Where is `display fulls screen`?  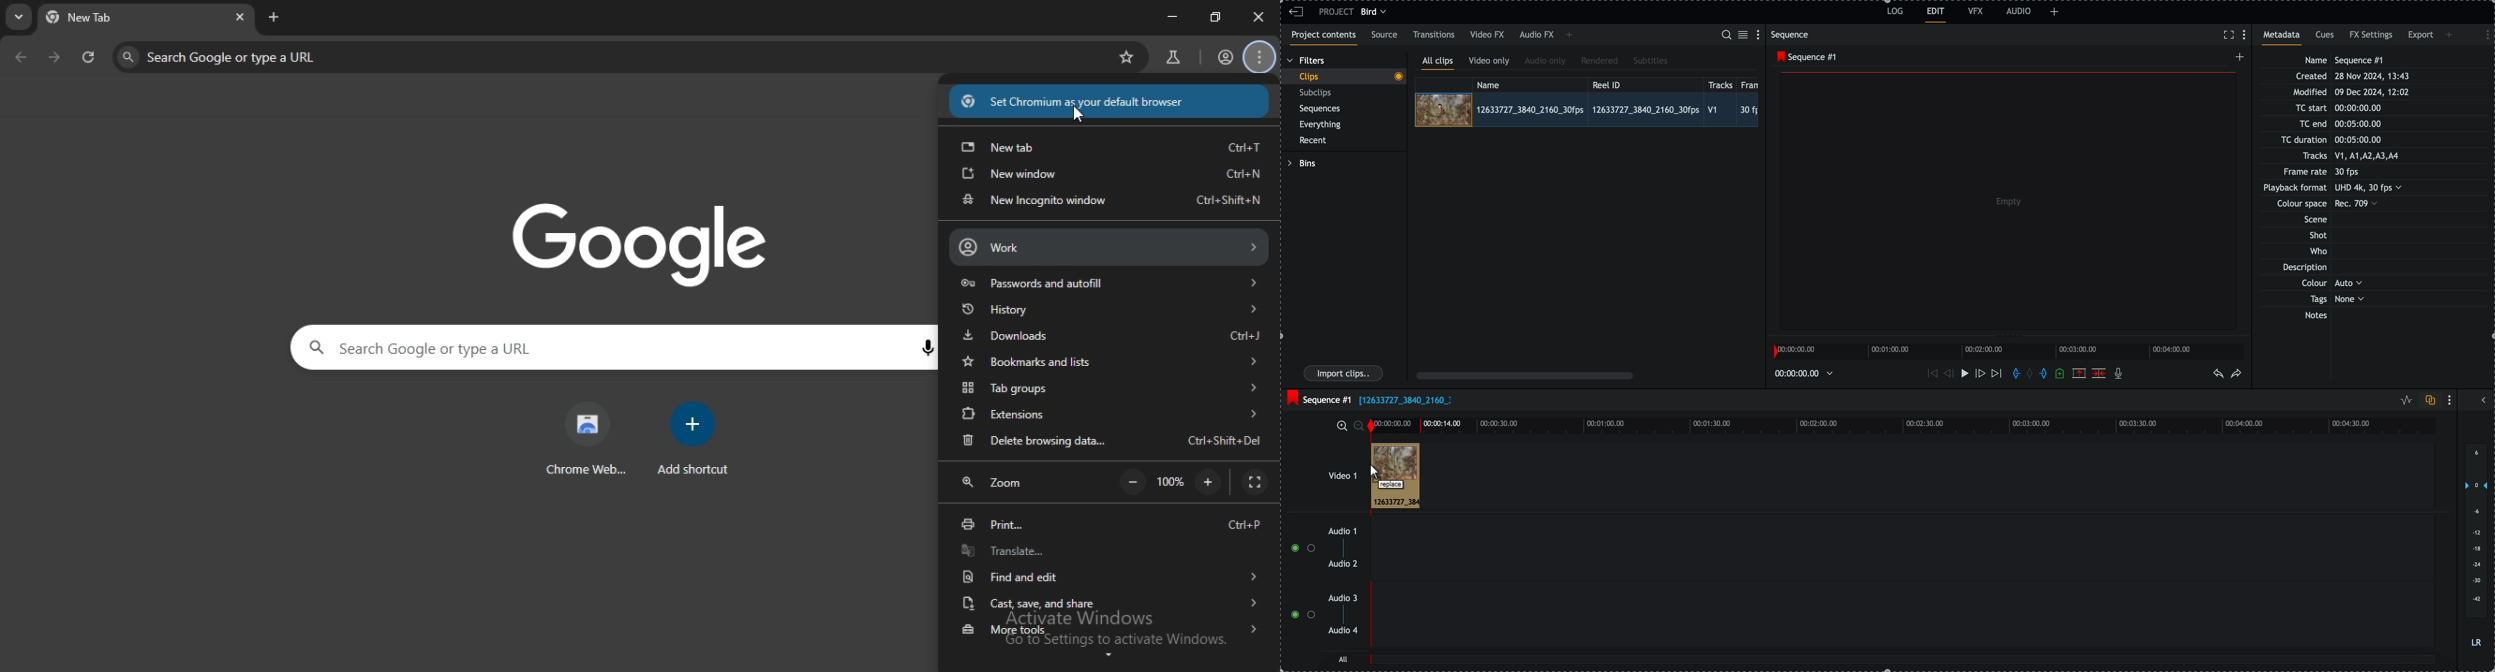
display fulls screen is located at coordinates (1254, 482).